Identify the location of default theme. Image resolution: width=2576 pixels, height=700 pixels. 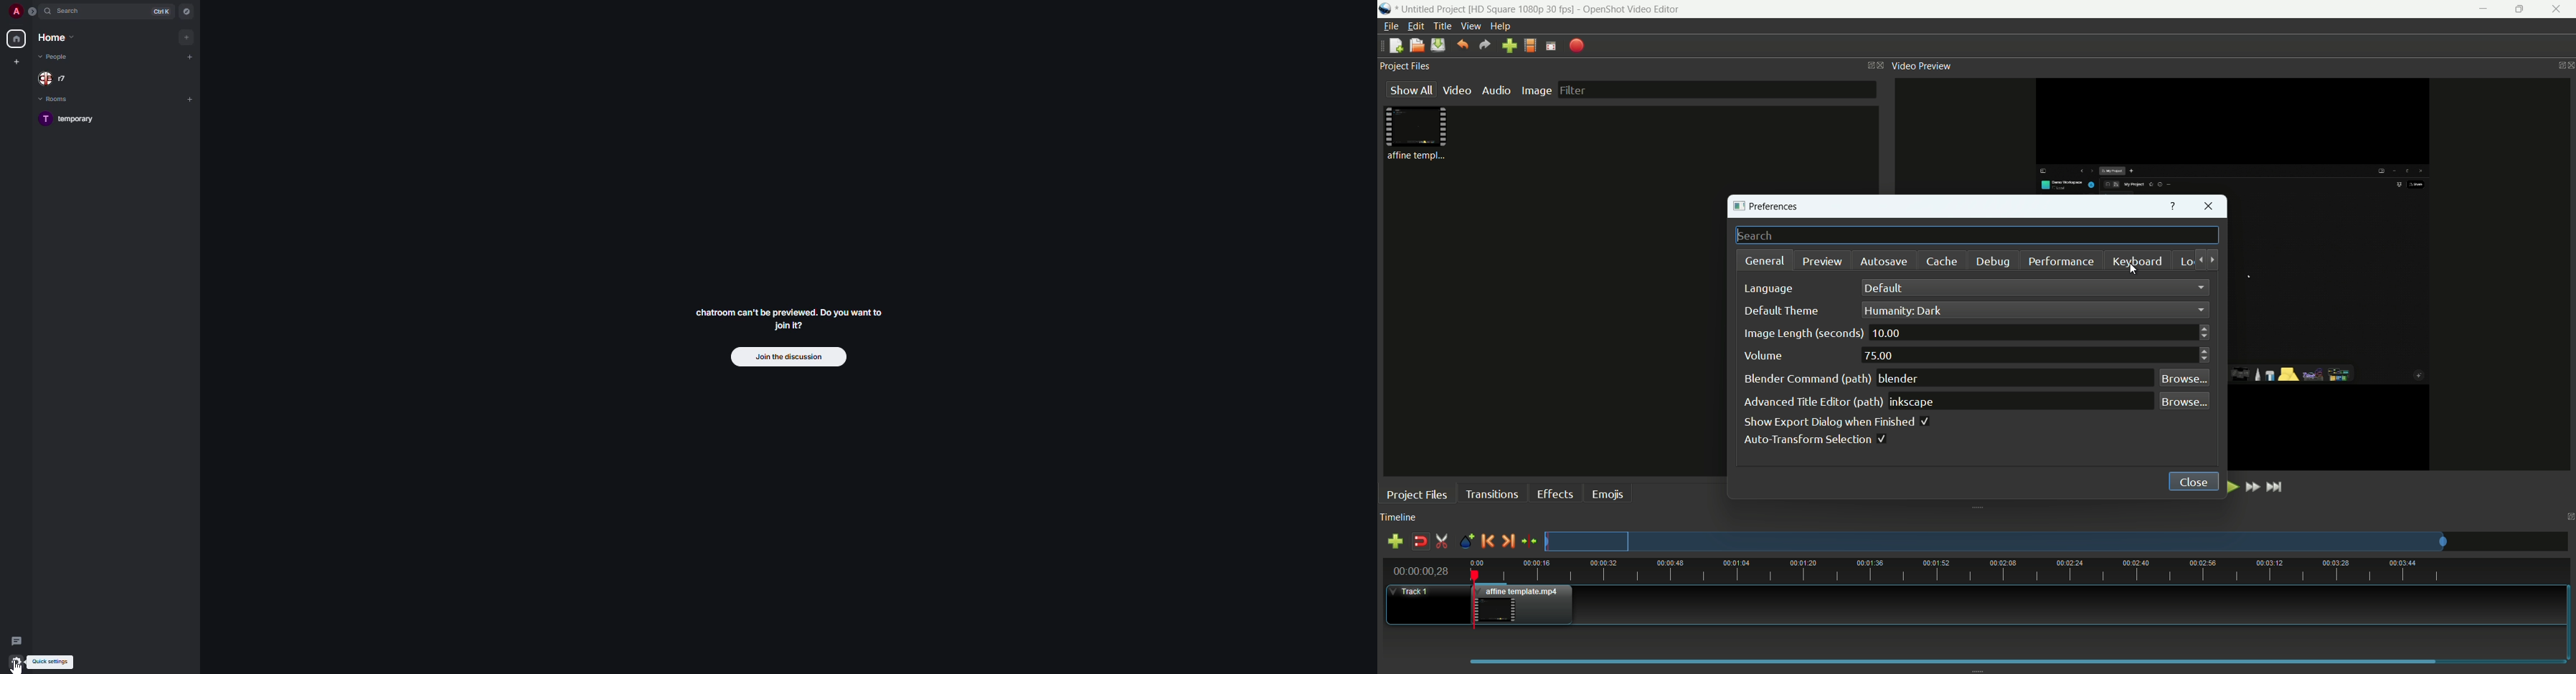
(1783, 311).